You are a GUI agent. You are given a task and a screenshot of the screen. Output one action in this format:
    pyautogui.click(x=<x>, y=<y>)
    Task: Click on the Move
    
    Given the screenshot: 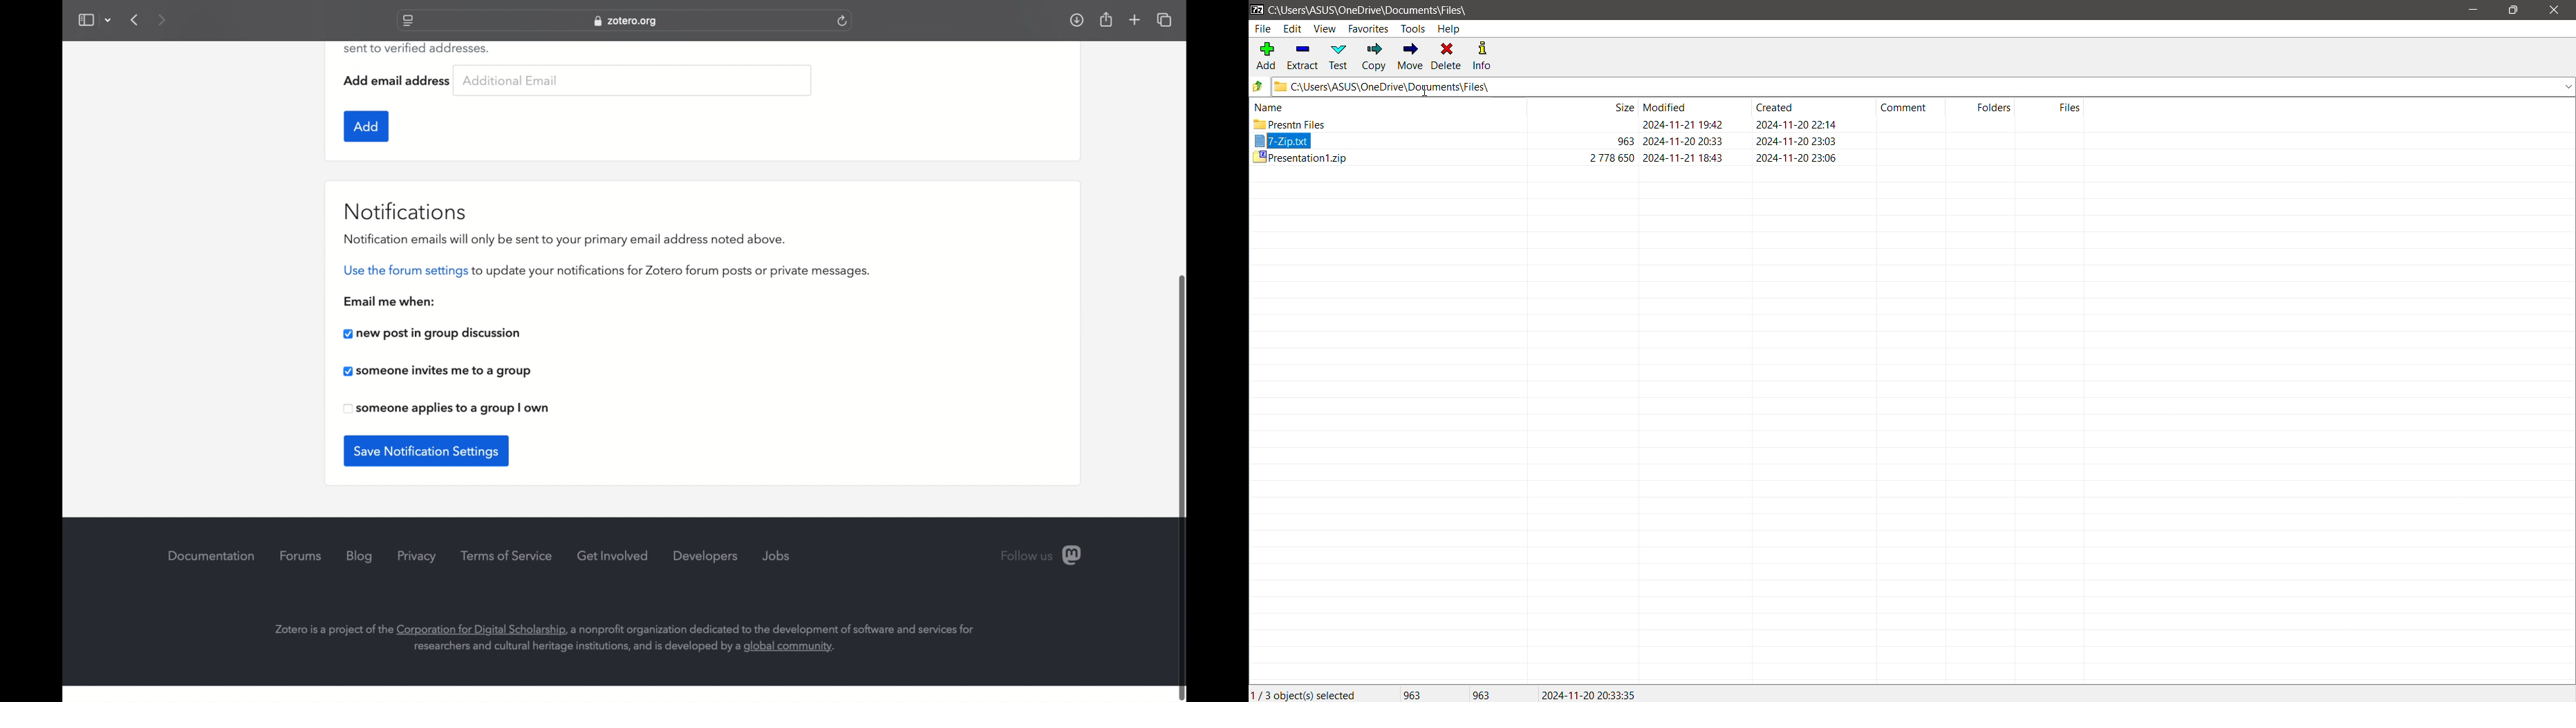 What is the action you would take?
    pyautogui.click(x=1409, y=57)
    